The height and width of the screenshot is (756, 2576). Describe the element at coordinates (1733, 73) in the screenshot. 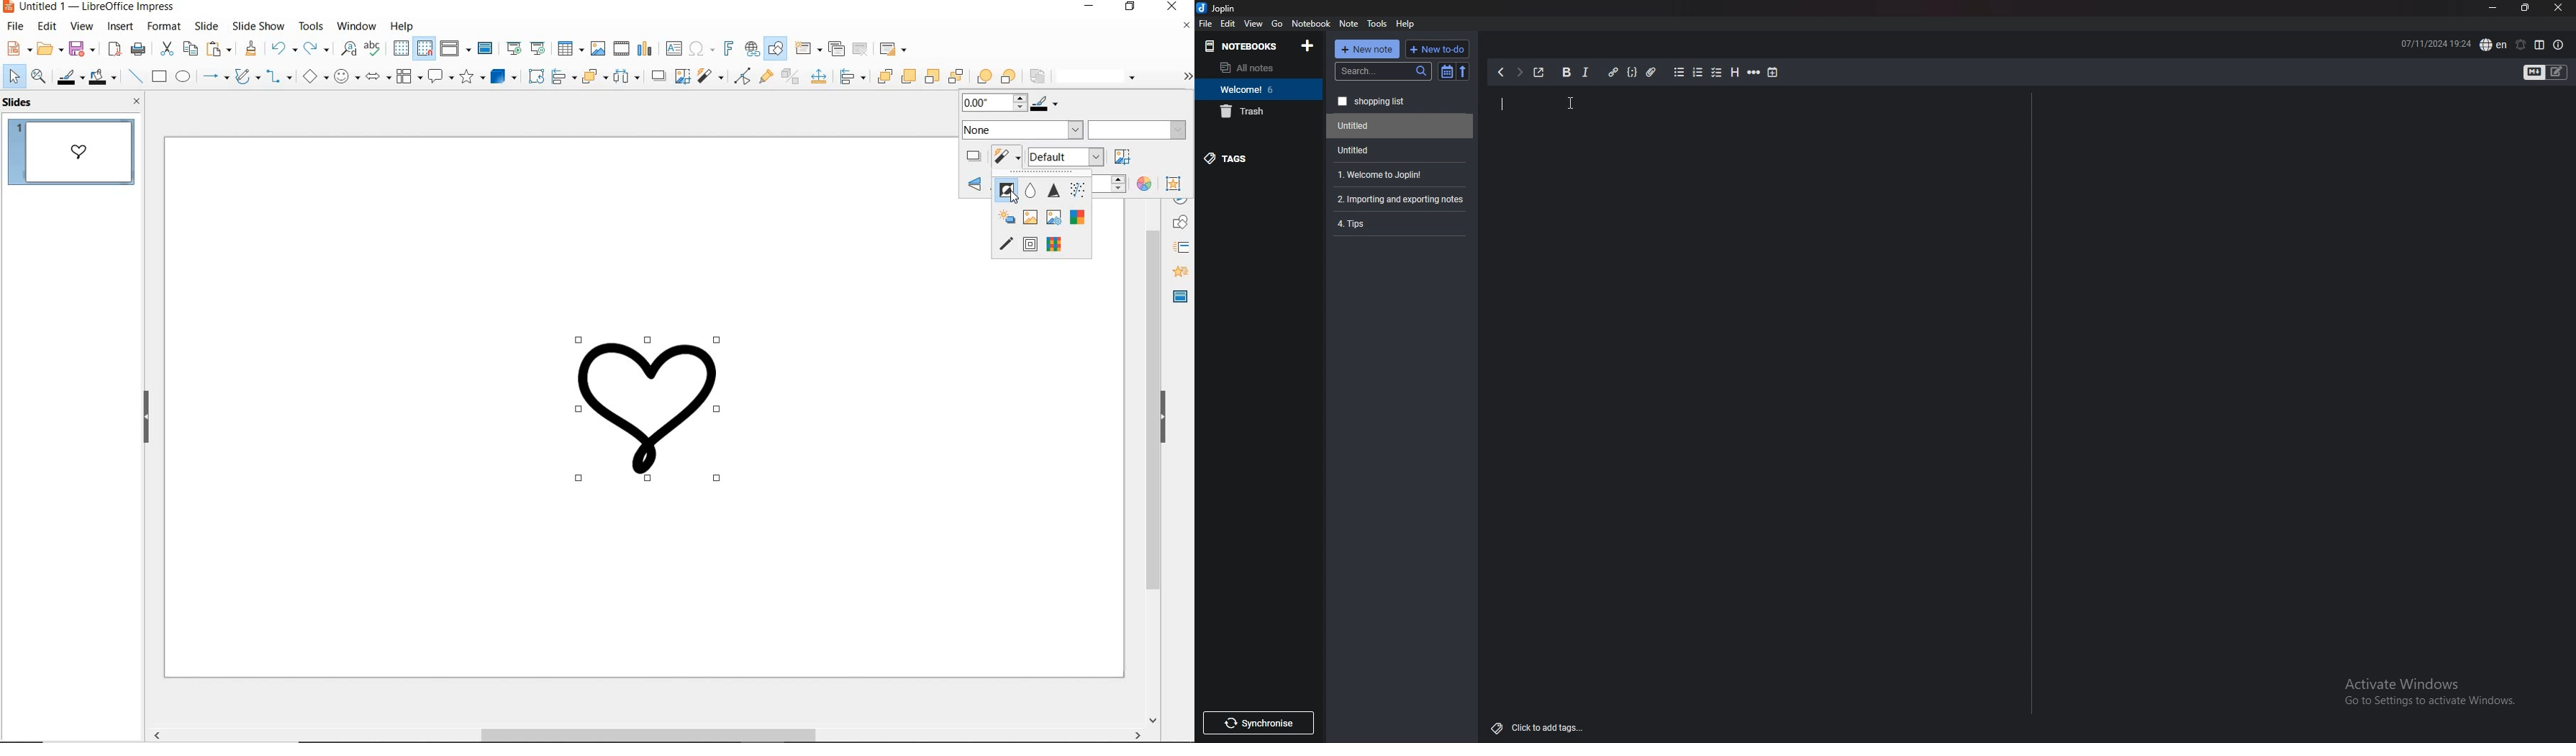

I see `heading` at that location.